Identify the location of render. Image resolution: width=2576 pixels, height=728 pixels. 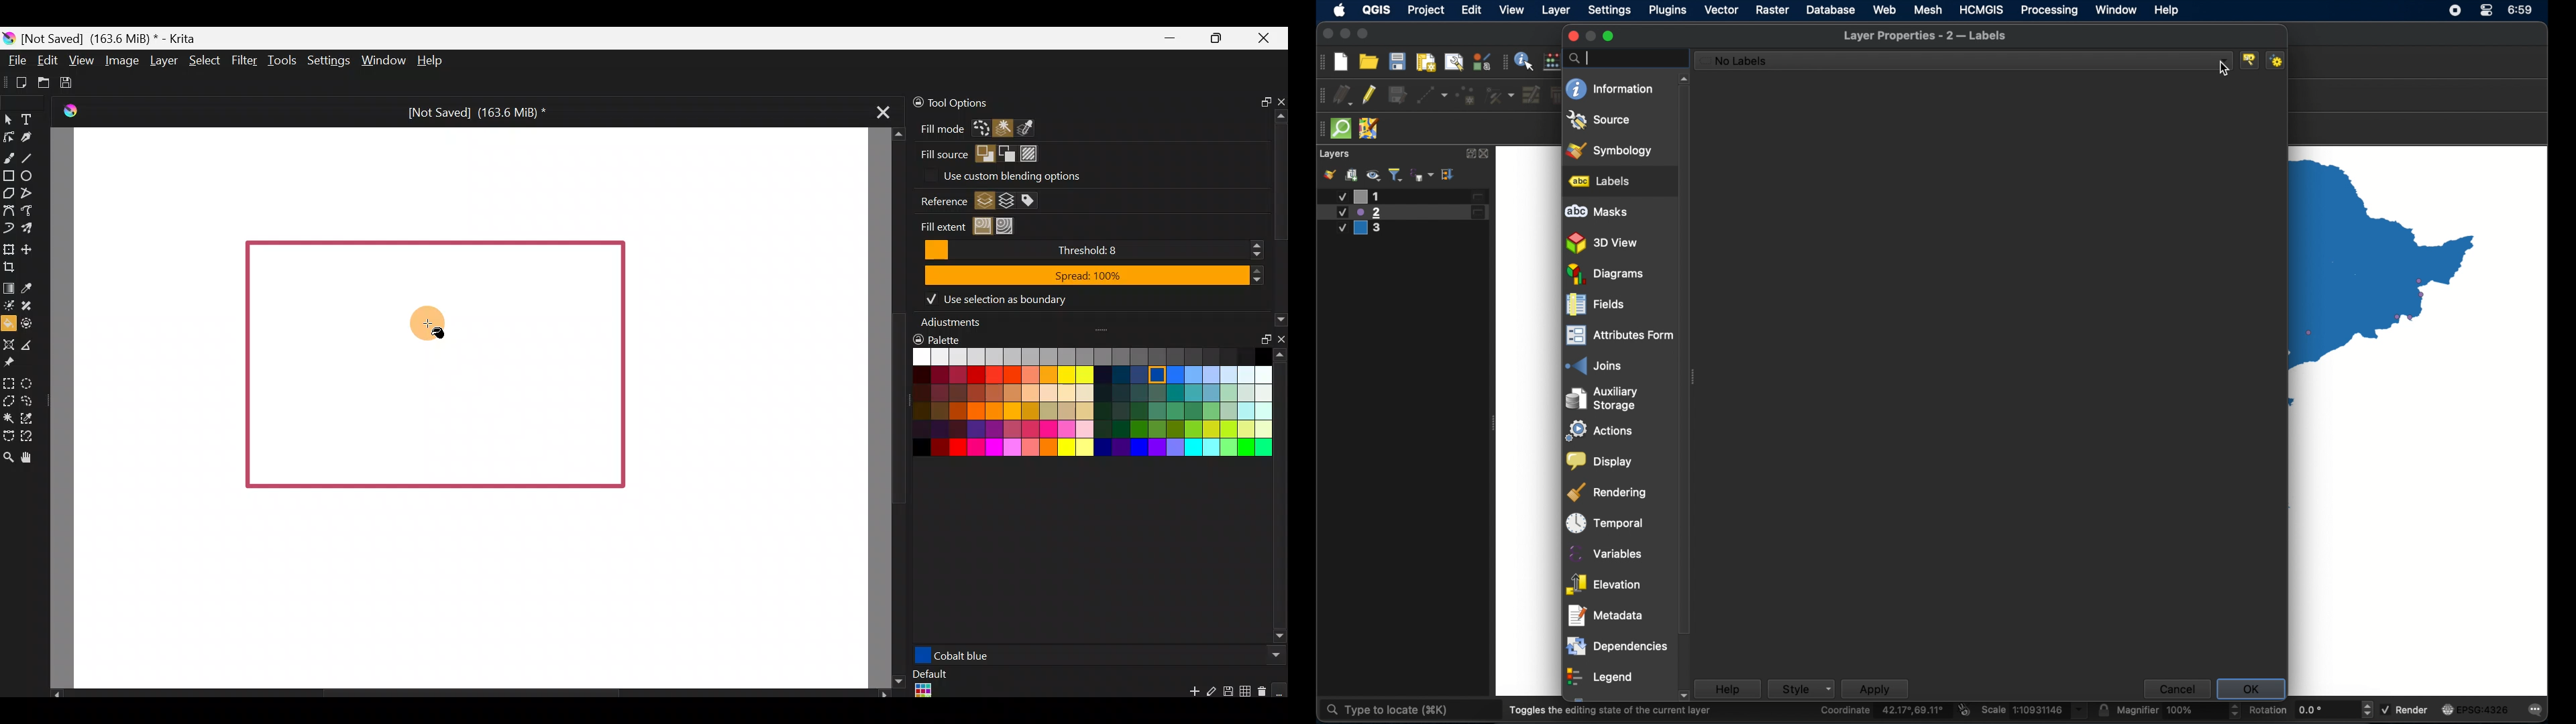
(2404, 708).